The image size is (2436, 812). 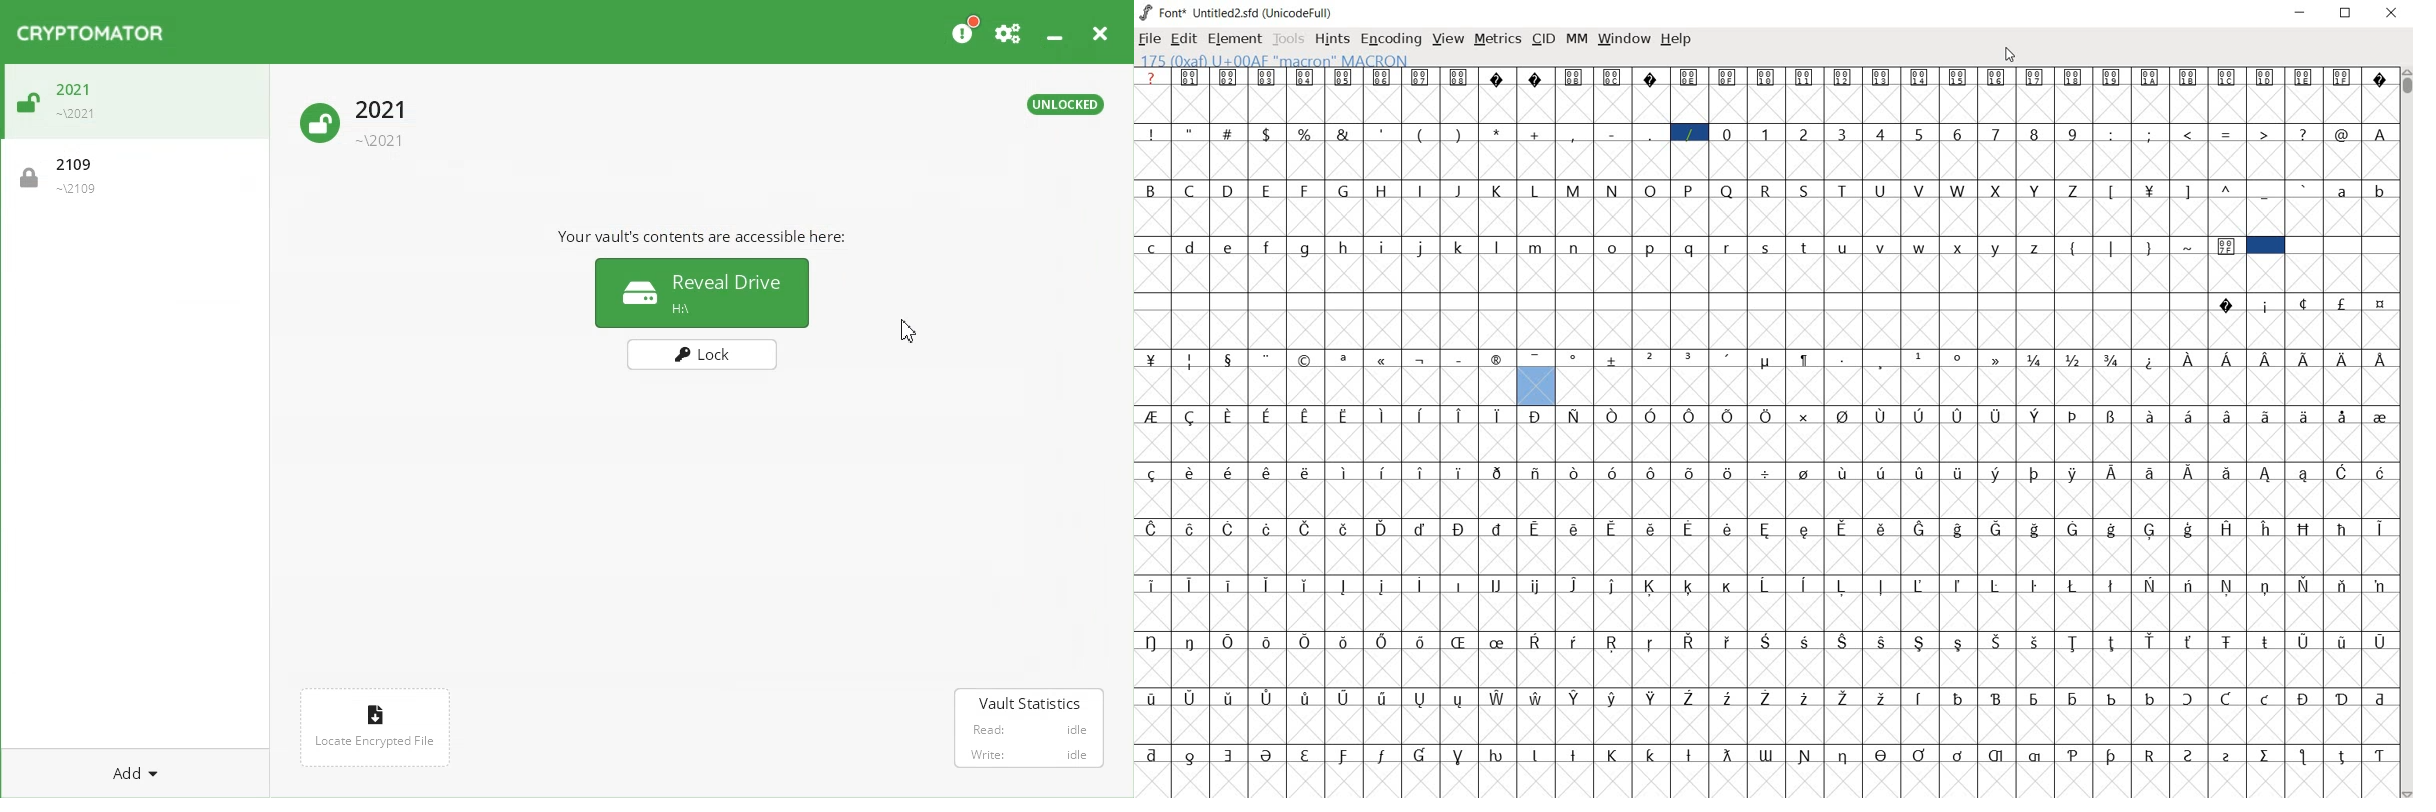 What do you see at coordinates (1270, 358) in the screenshot?
I see `Symbol` at bounding box center [1270, 358].